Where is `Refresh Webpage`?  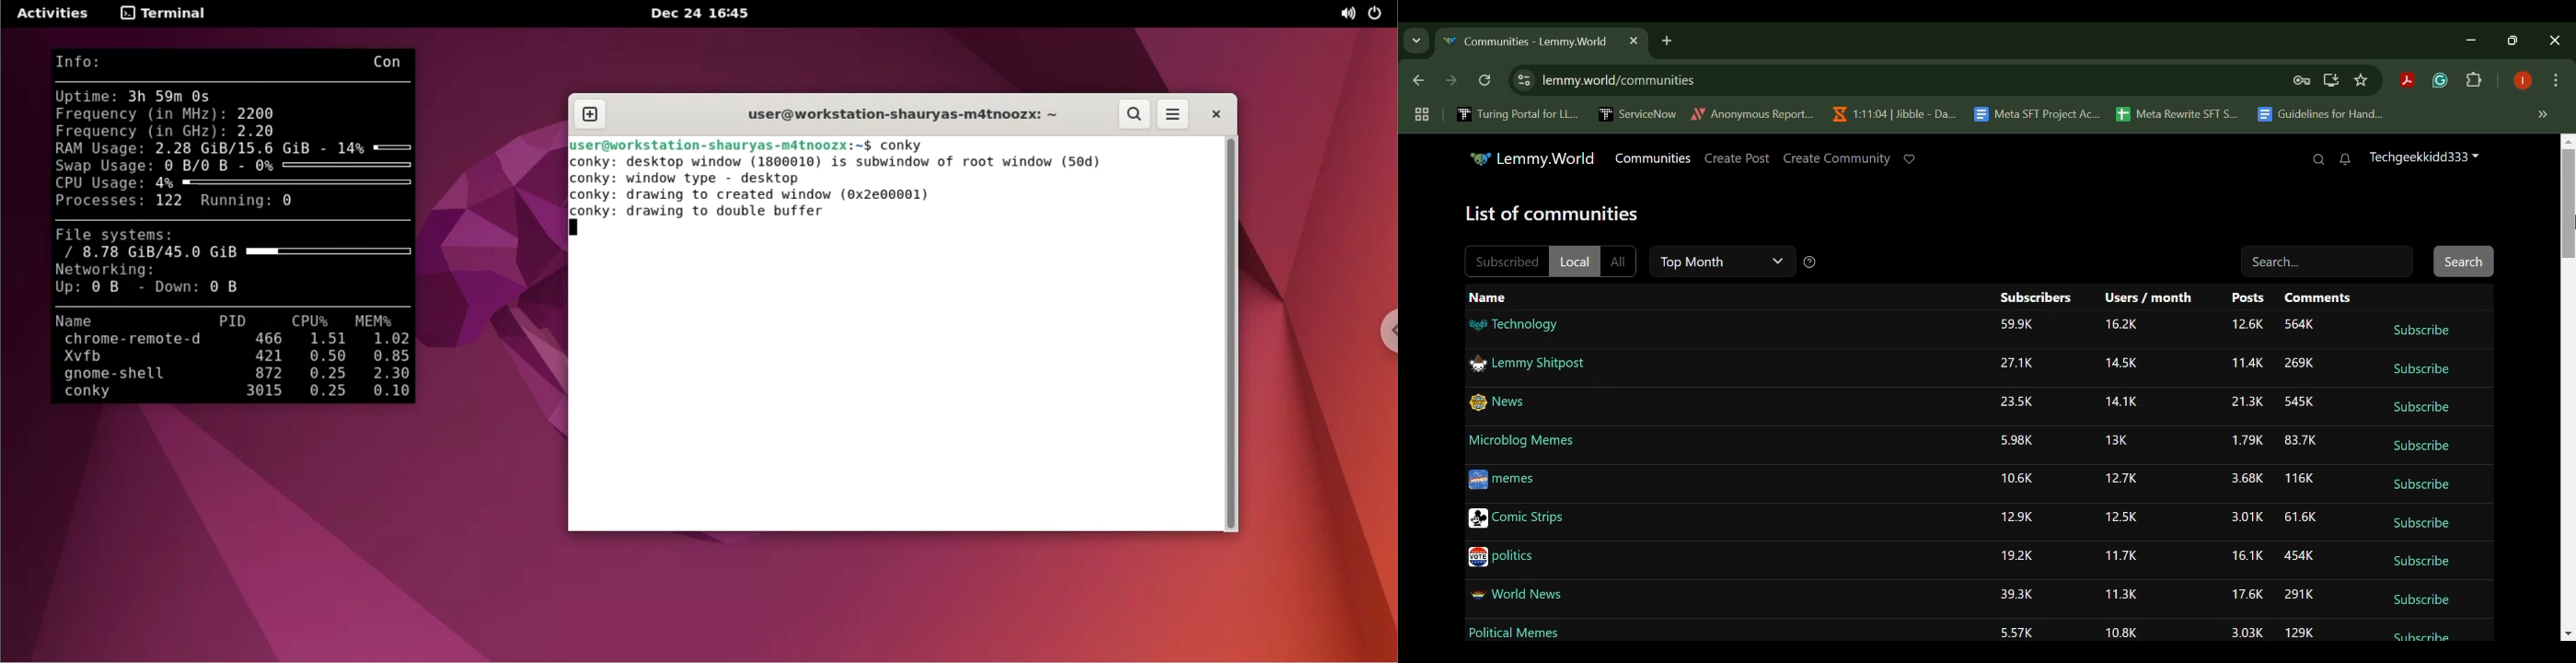 Refresh Webpage is located at coordinates (1486, 82).